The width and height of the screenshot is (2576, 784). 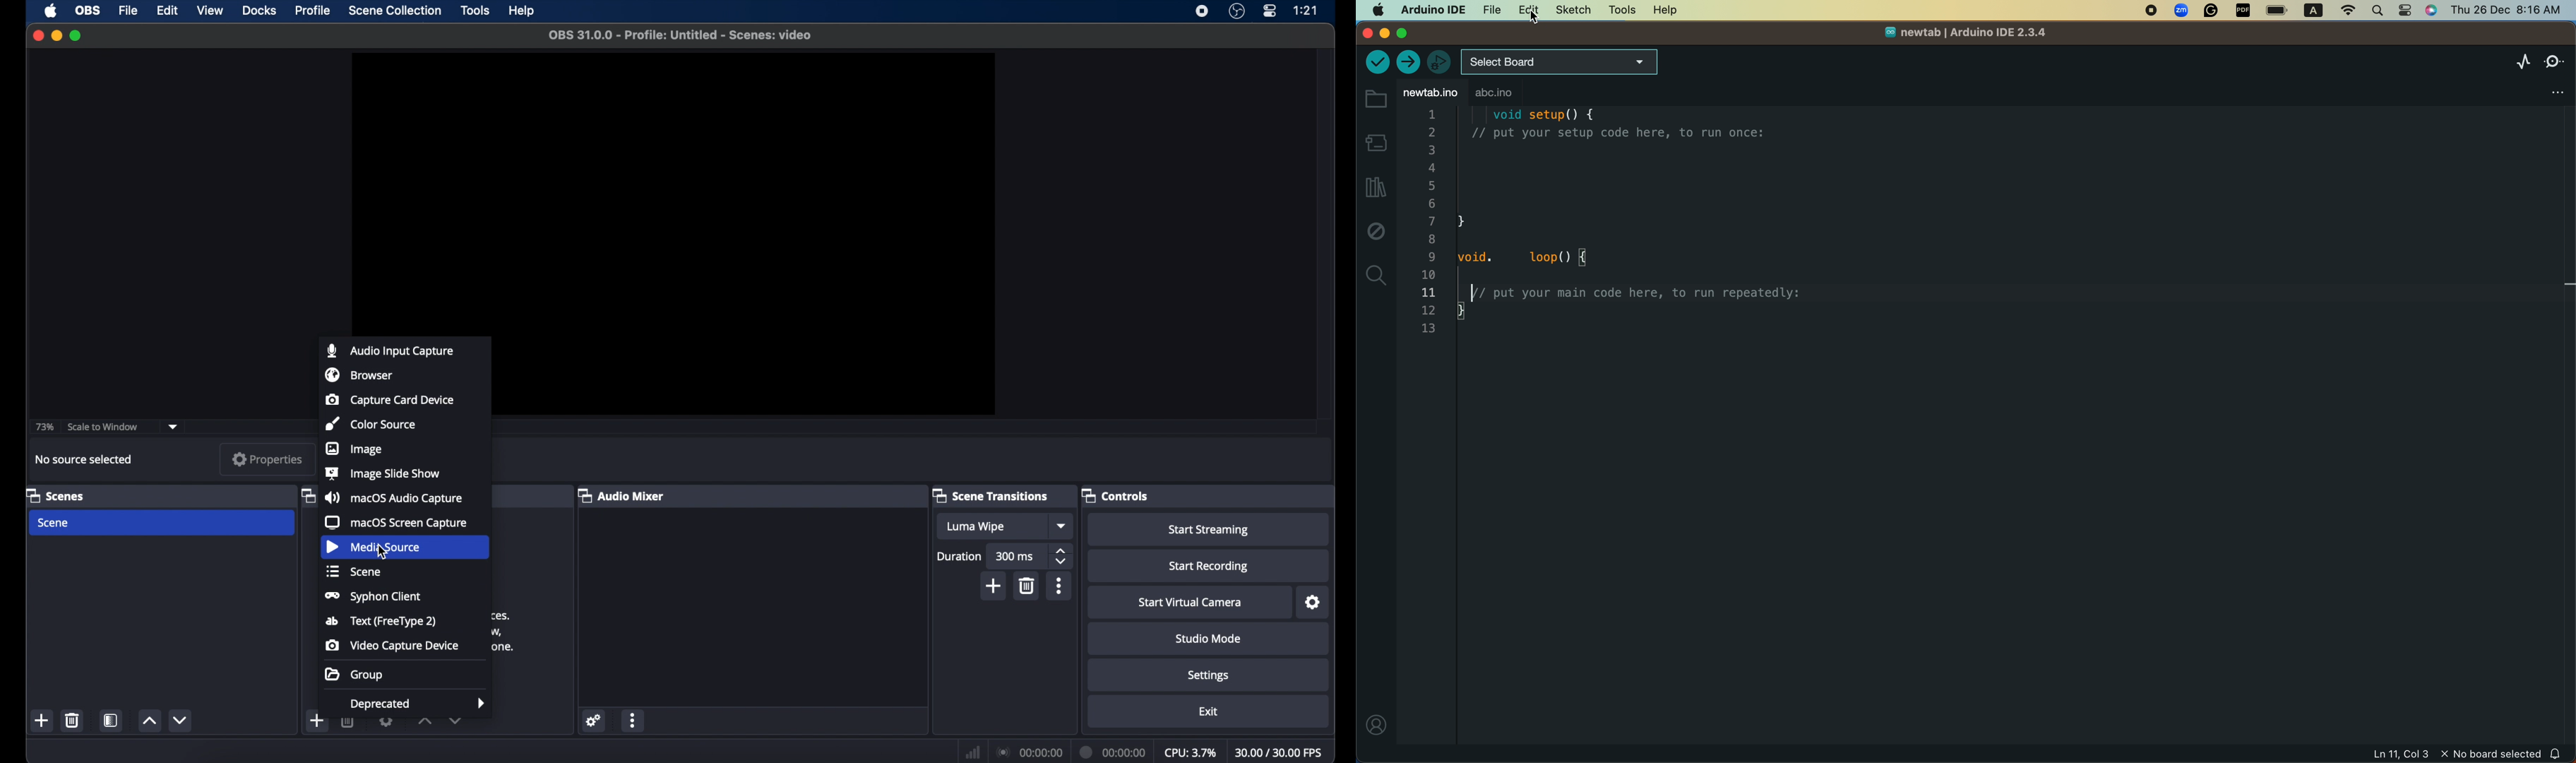 I want to click on add, so click(x=994, y=586).